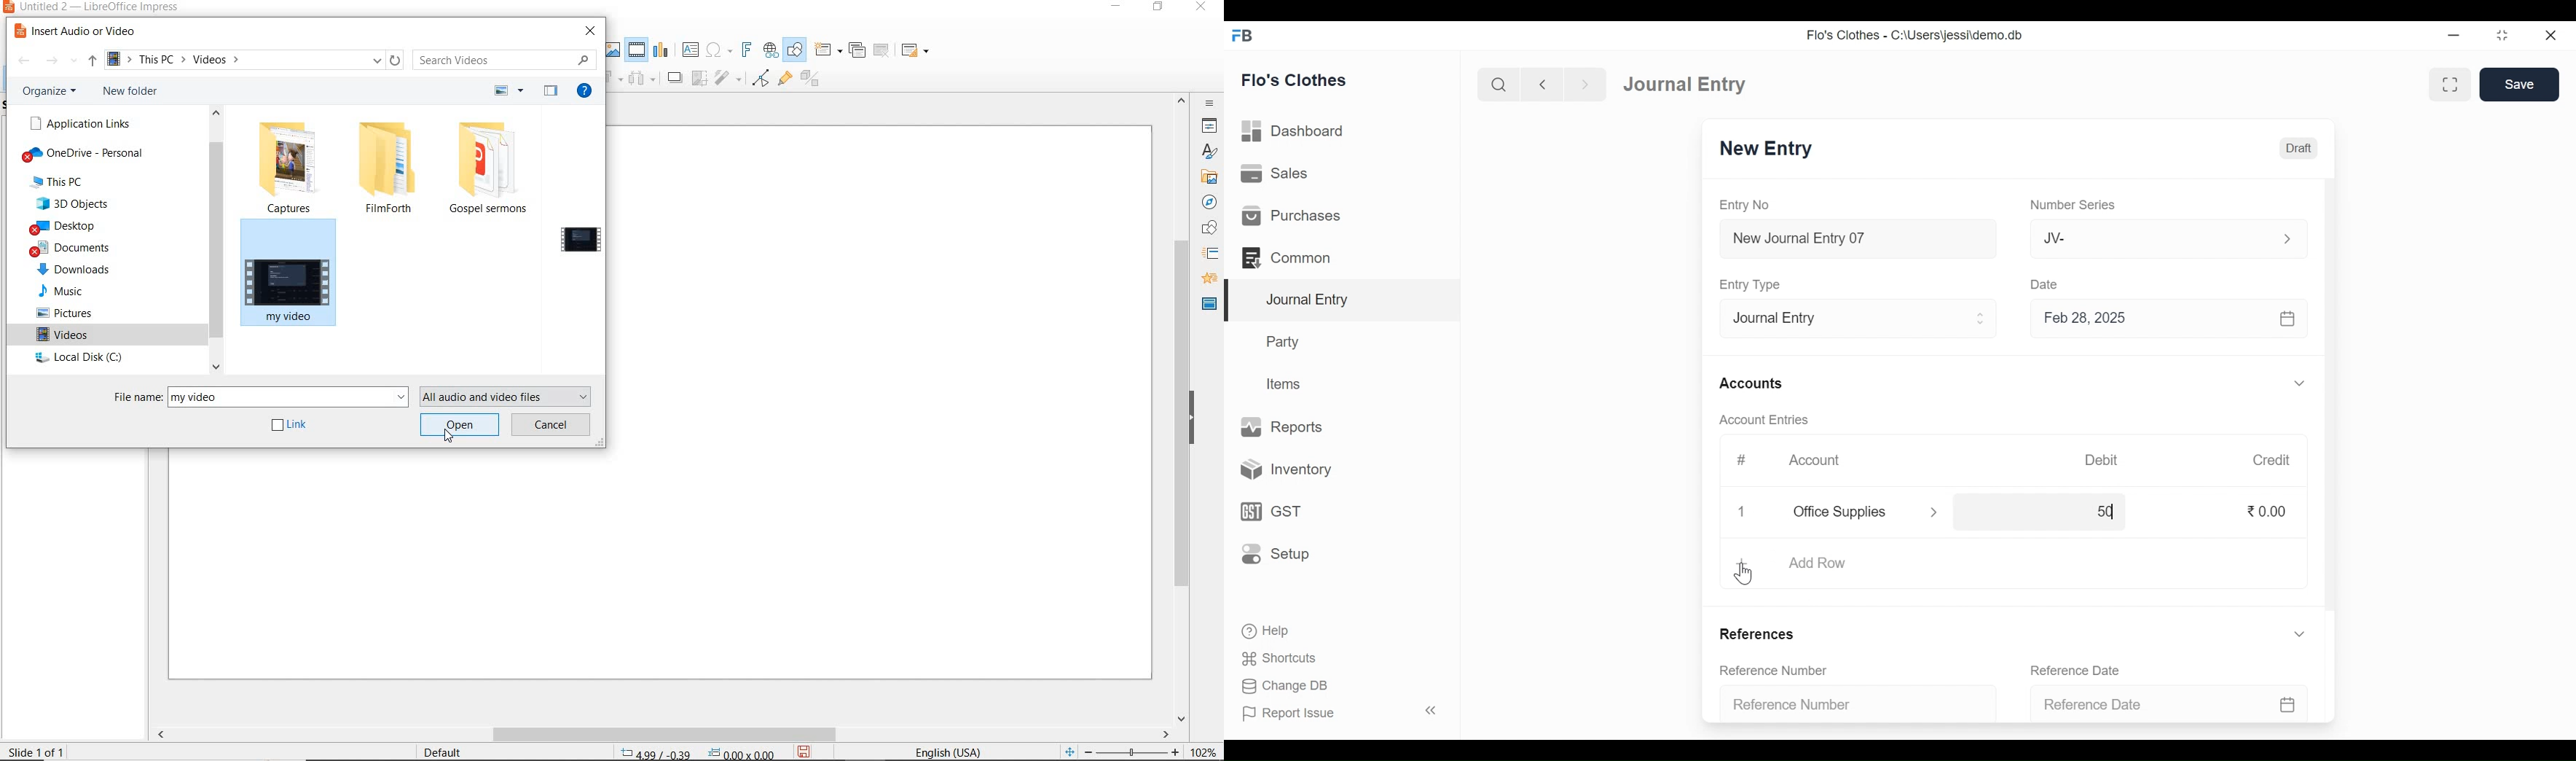  What do you see at coordinates (1289, 257) in the screenshot?
I see `Common` at bounding box center [1289, 257].